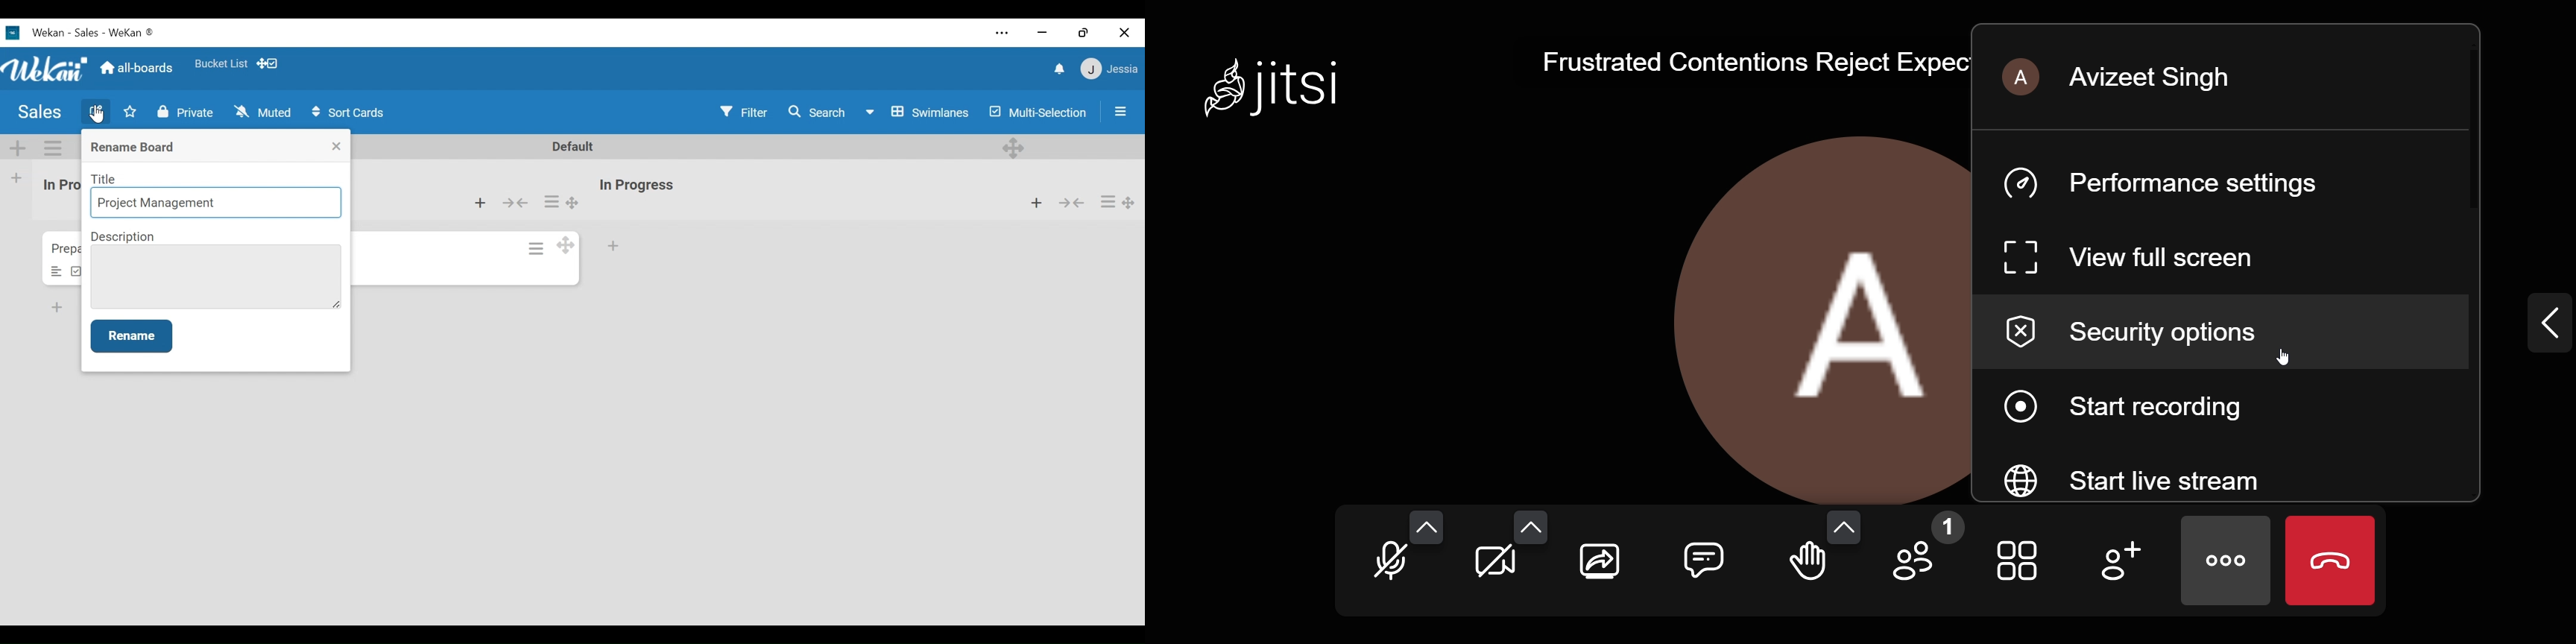  What do you see at coordinates (2021, 559) in the screenshot?
I see `toggle view` at bounding box center [2021, 559].